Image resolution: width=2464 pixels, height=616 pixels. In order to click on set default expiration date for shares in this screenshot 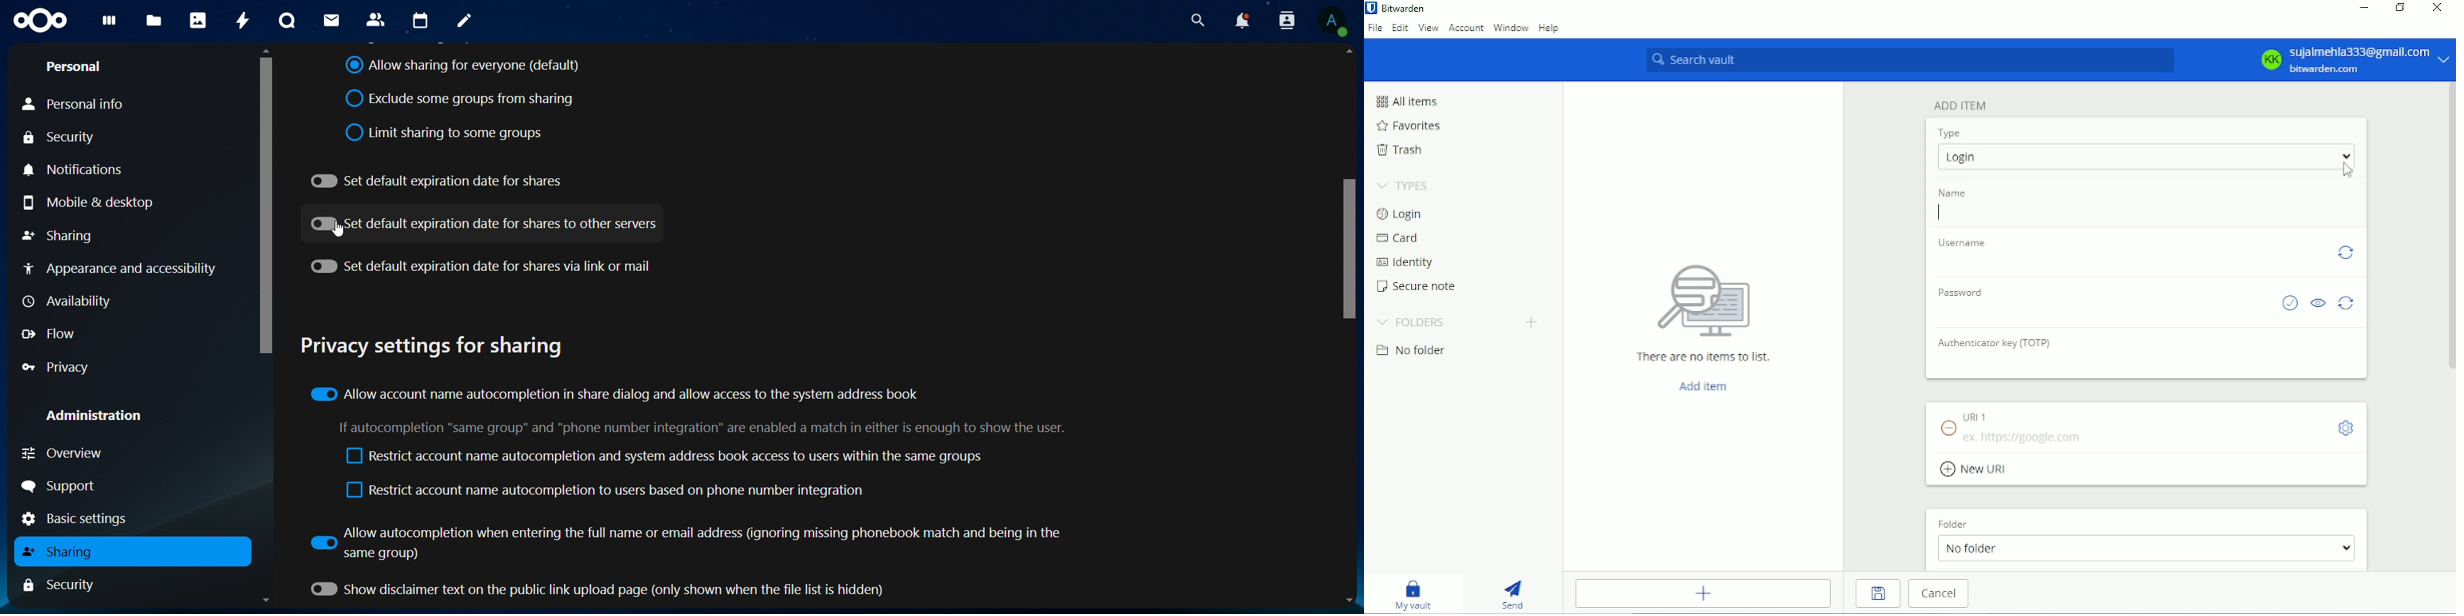, I will do `click(439, 179)`.